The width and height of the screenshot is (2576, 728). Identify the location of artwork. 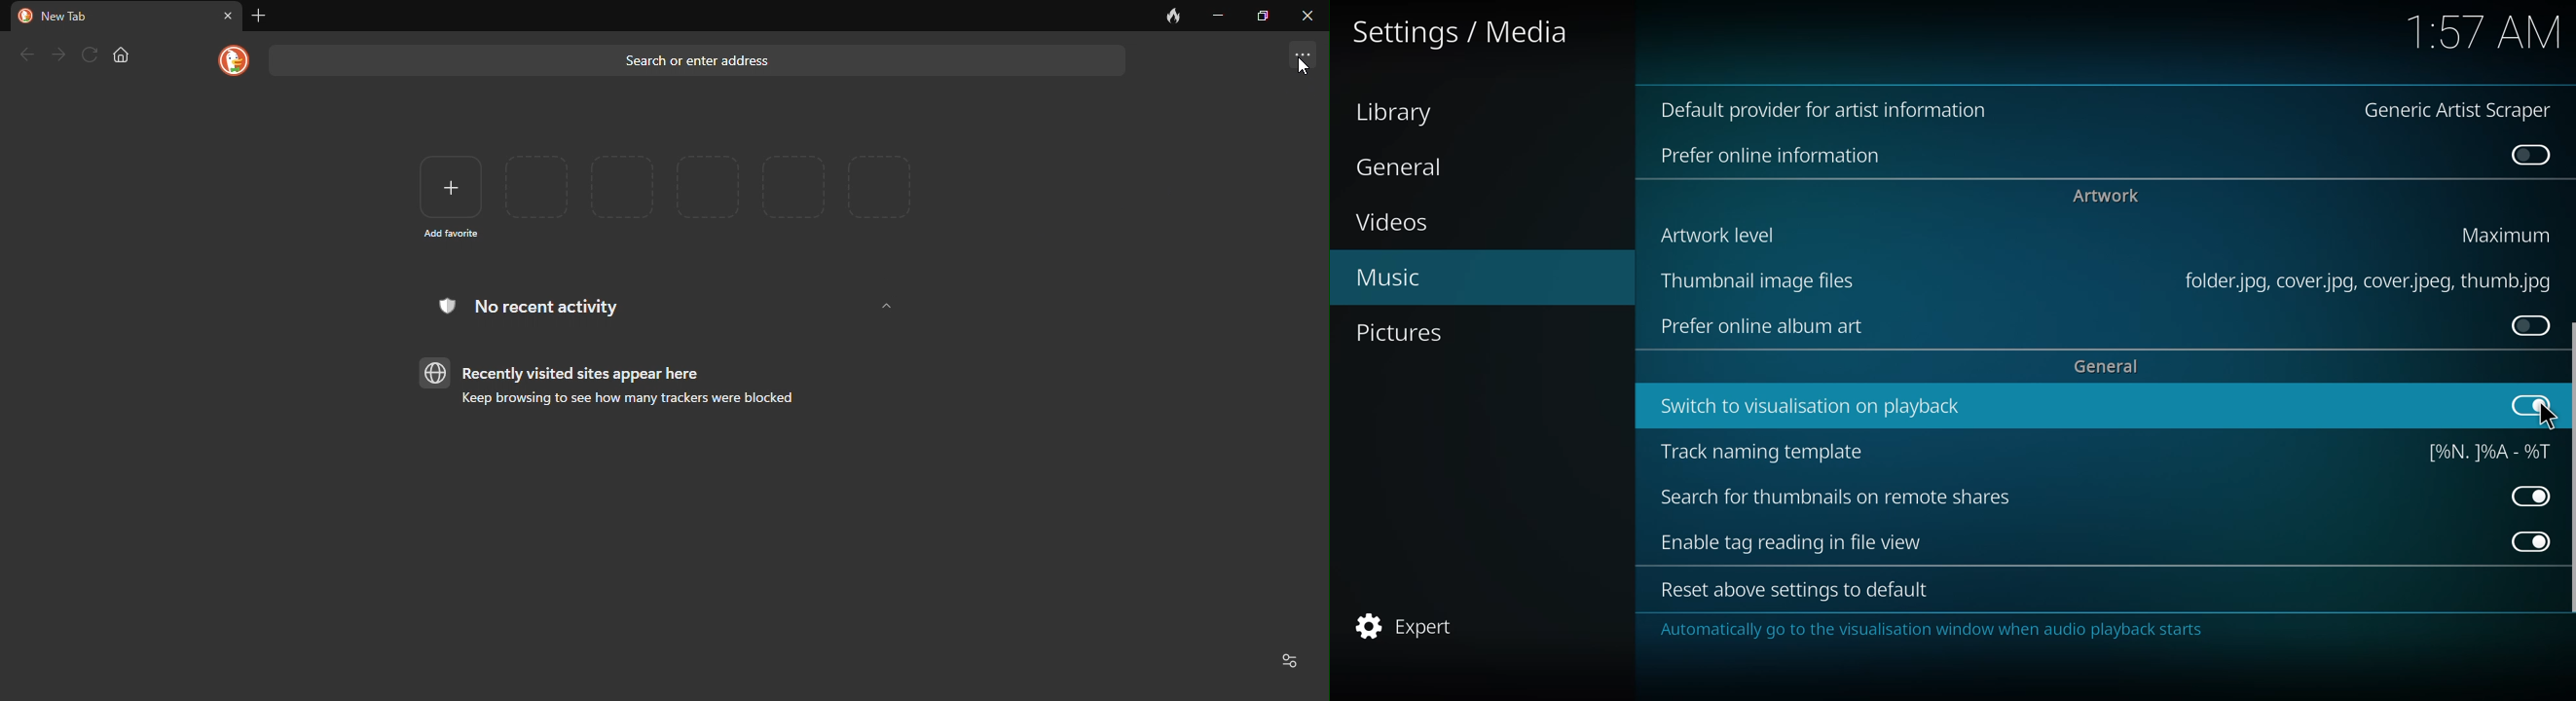
(2105, 196).